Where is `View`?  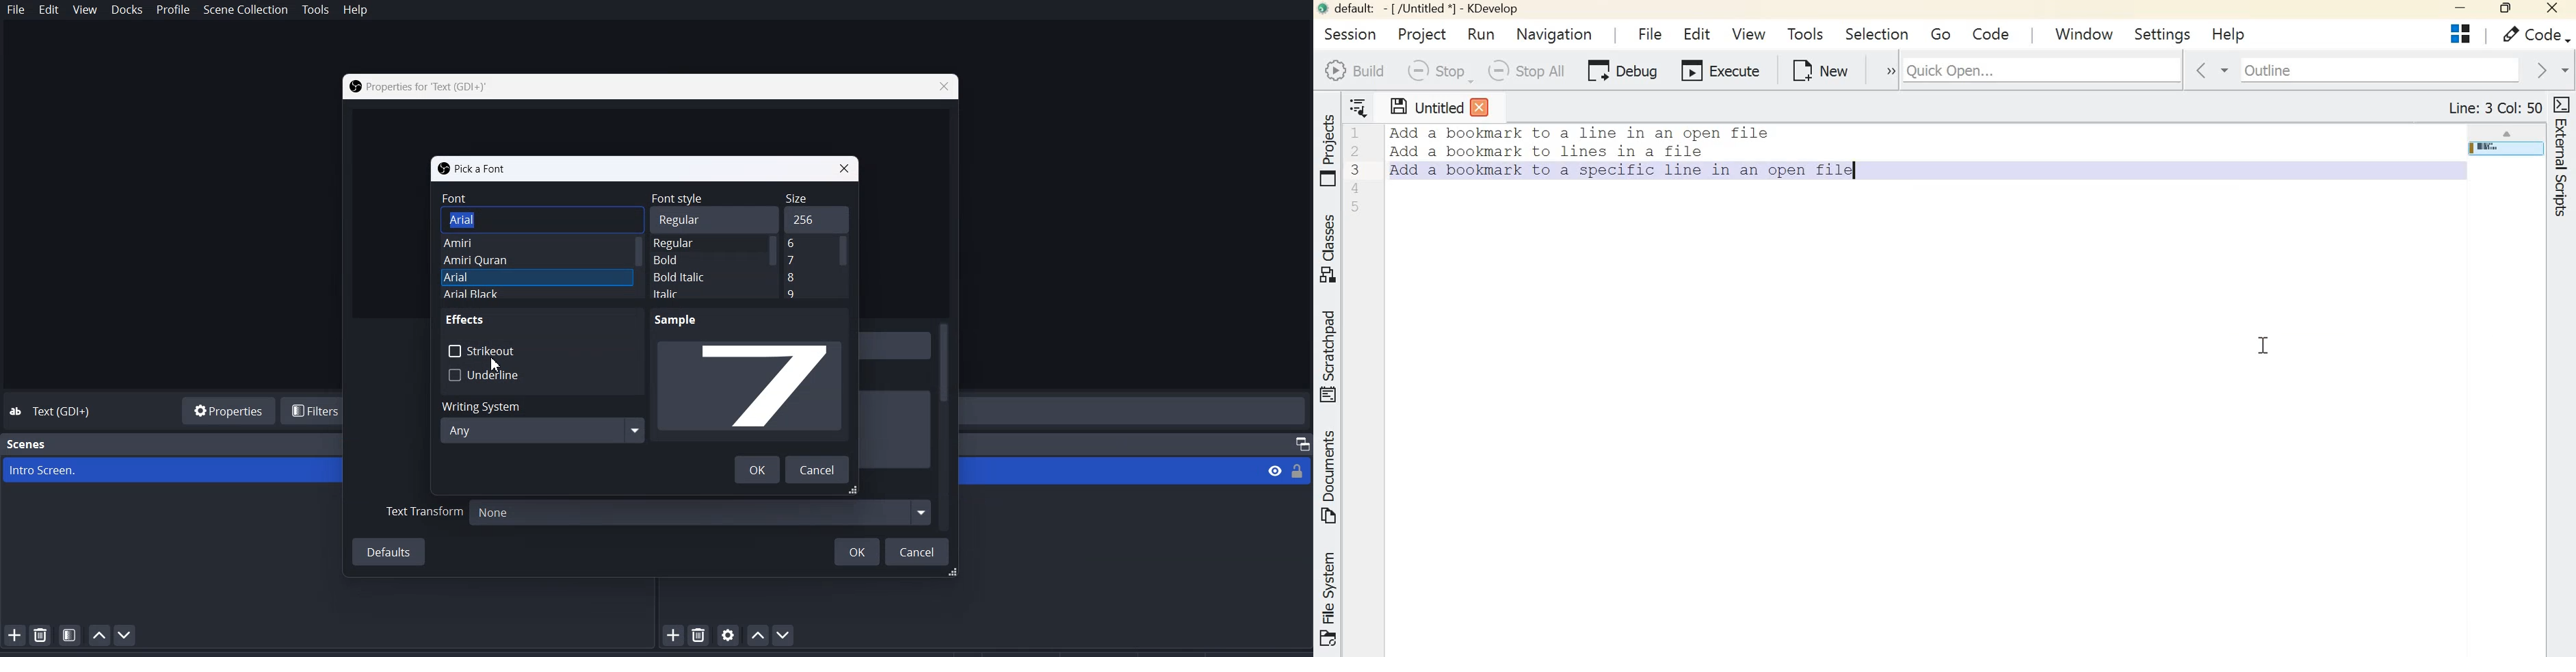
View is located at coordinates (86, 10).